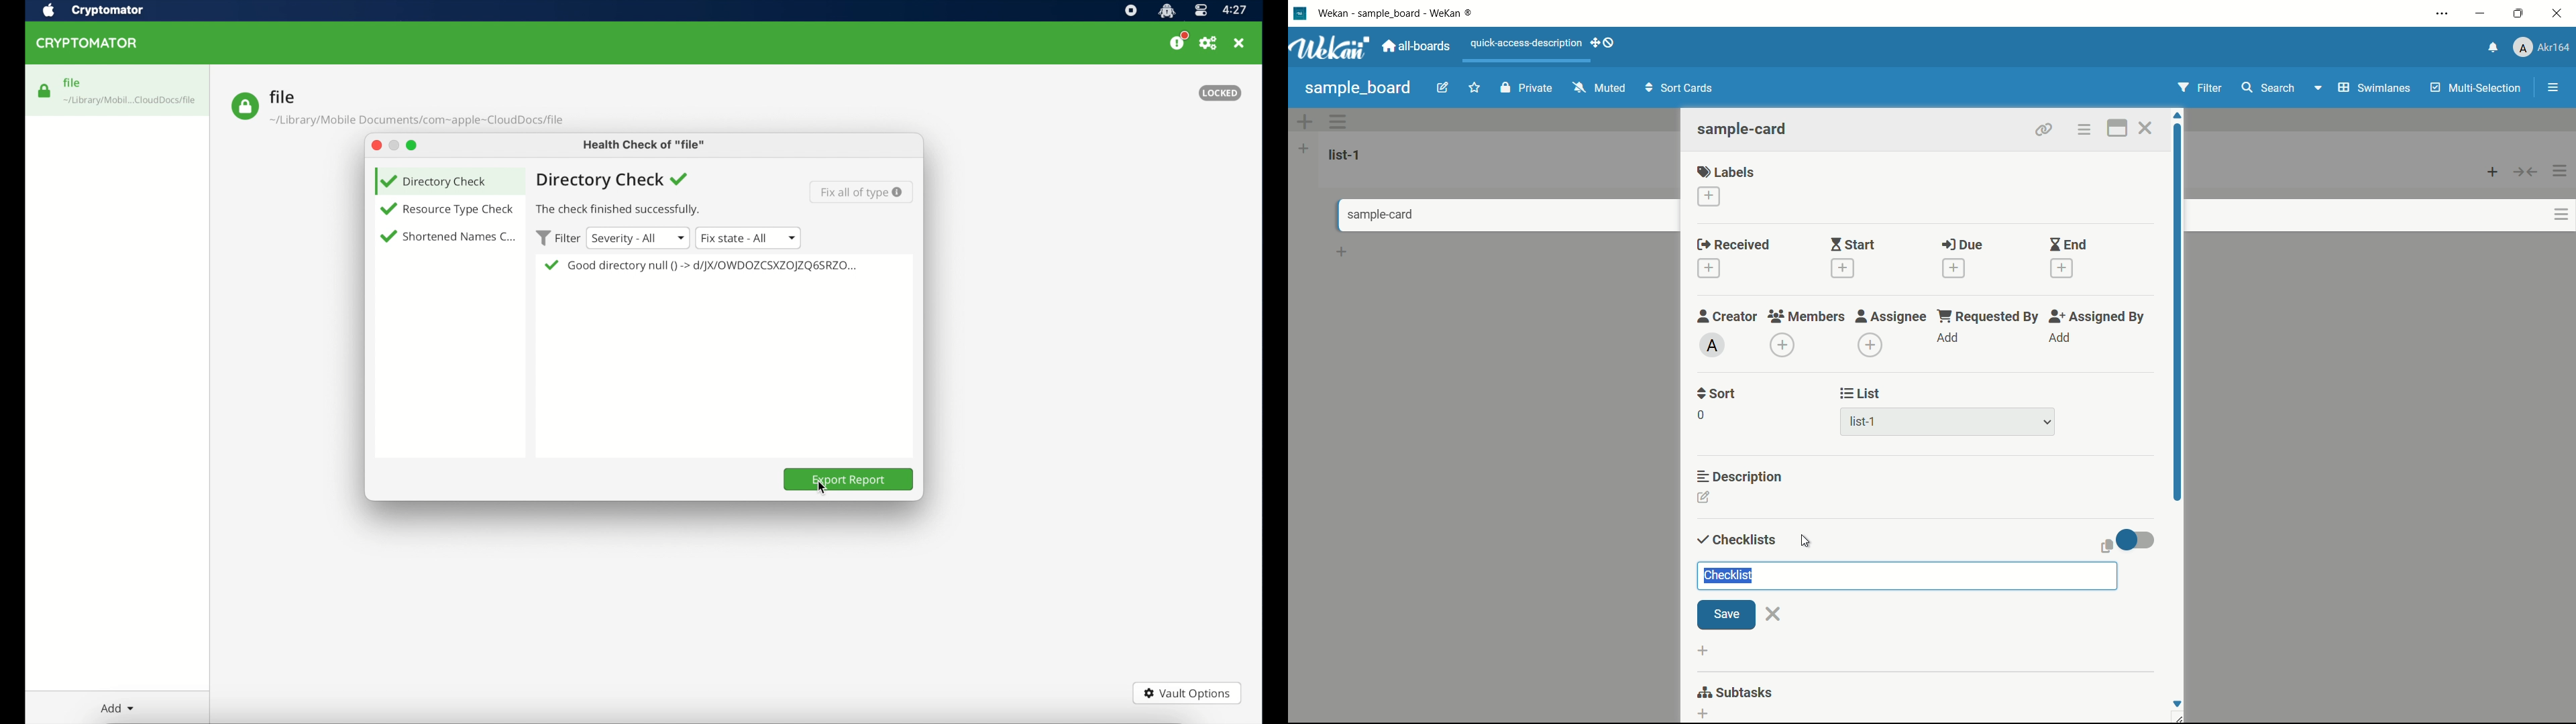 The width and height of the screenshot is (2576, 728). What do you see at coordinates (2103, 546) in the screenshot?
I see `copy text to clipboard` at bounding box center [2103, 546].